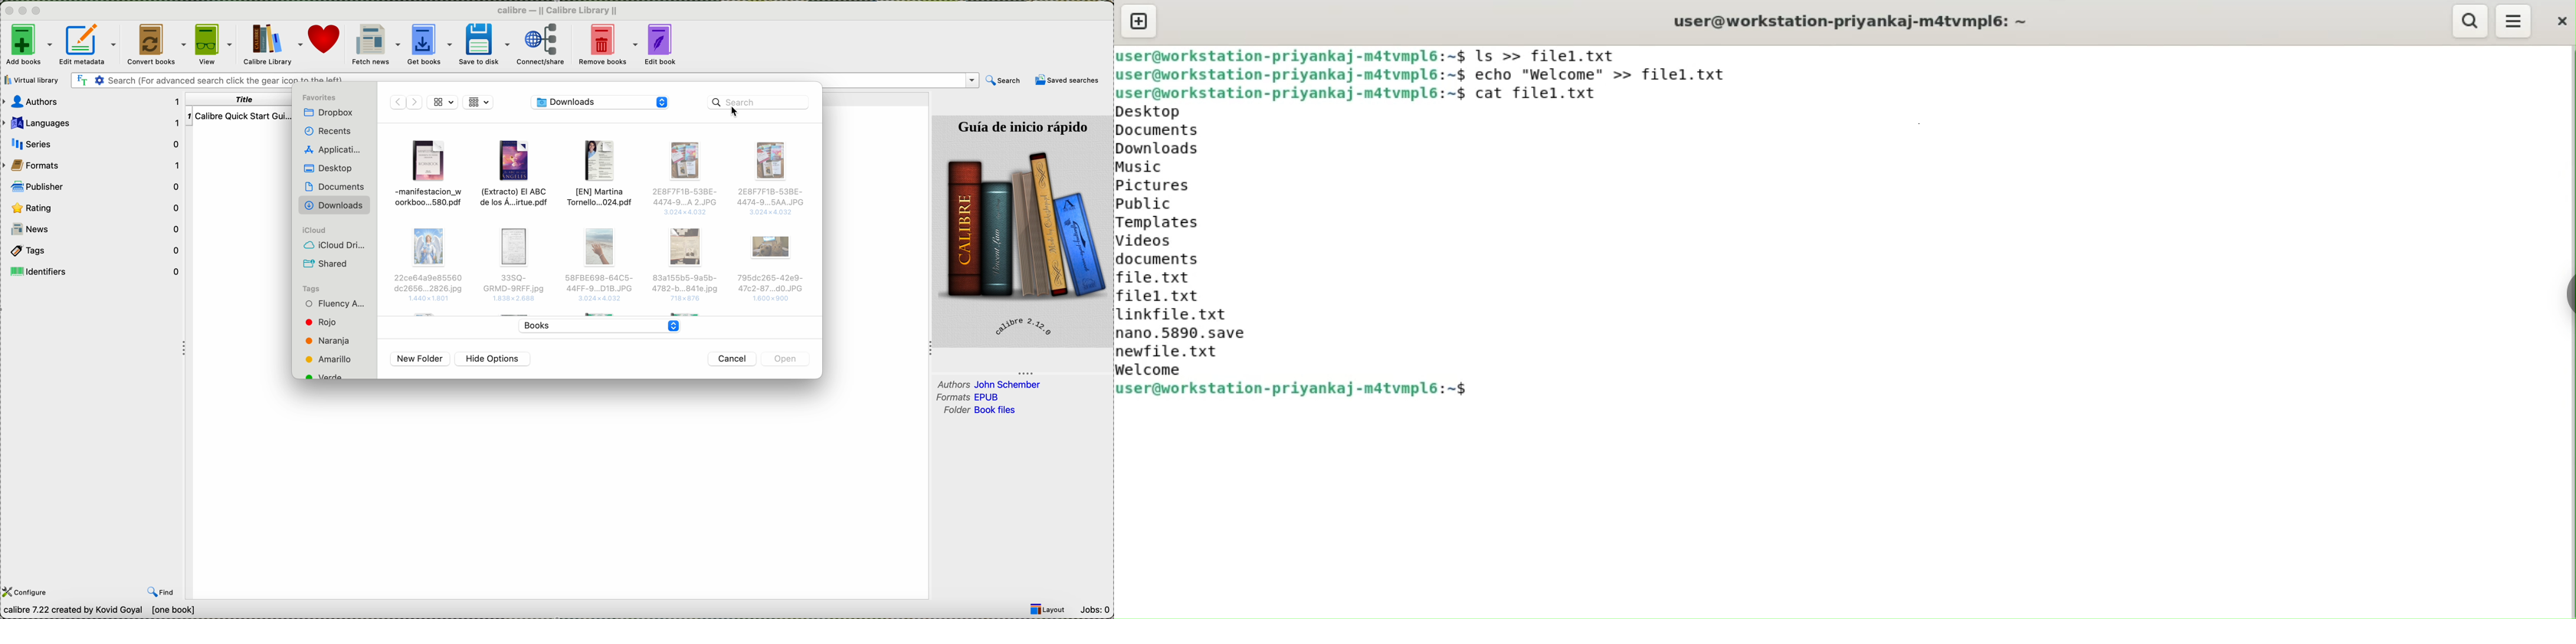 This screenshot has width=2576, height=644. Describe the element at coordinates (785, 360) in the screenshot. I see `disable open button` at that location.